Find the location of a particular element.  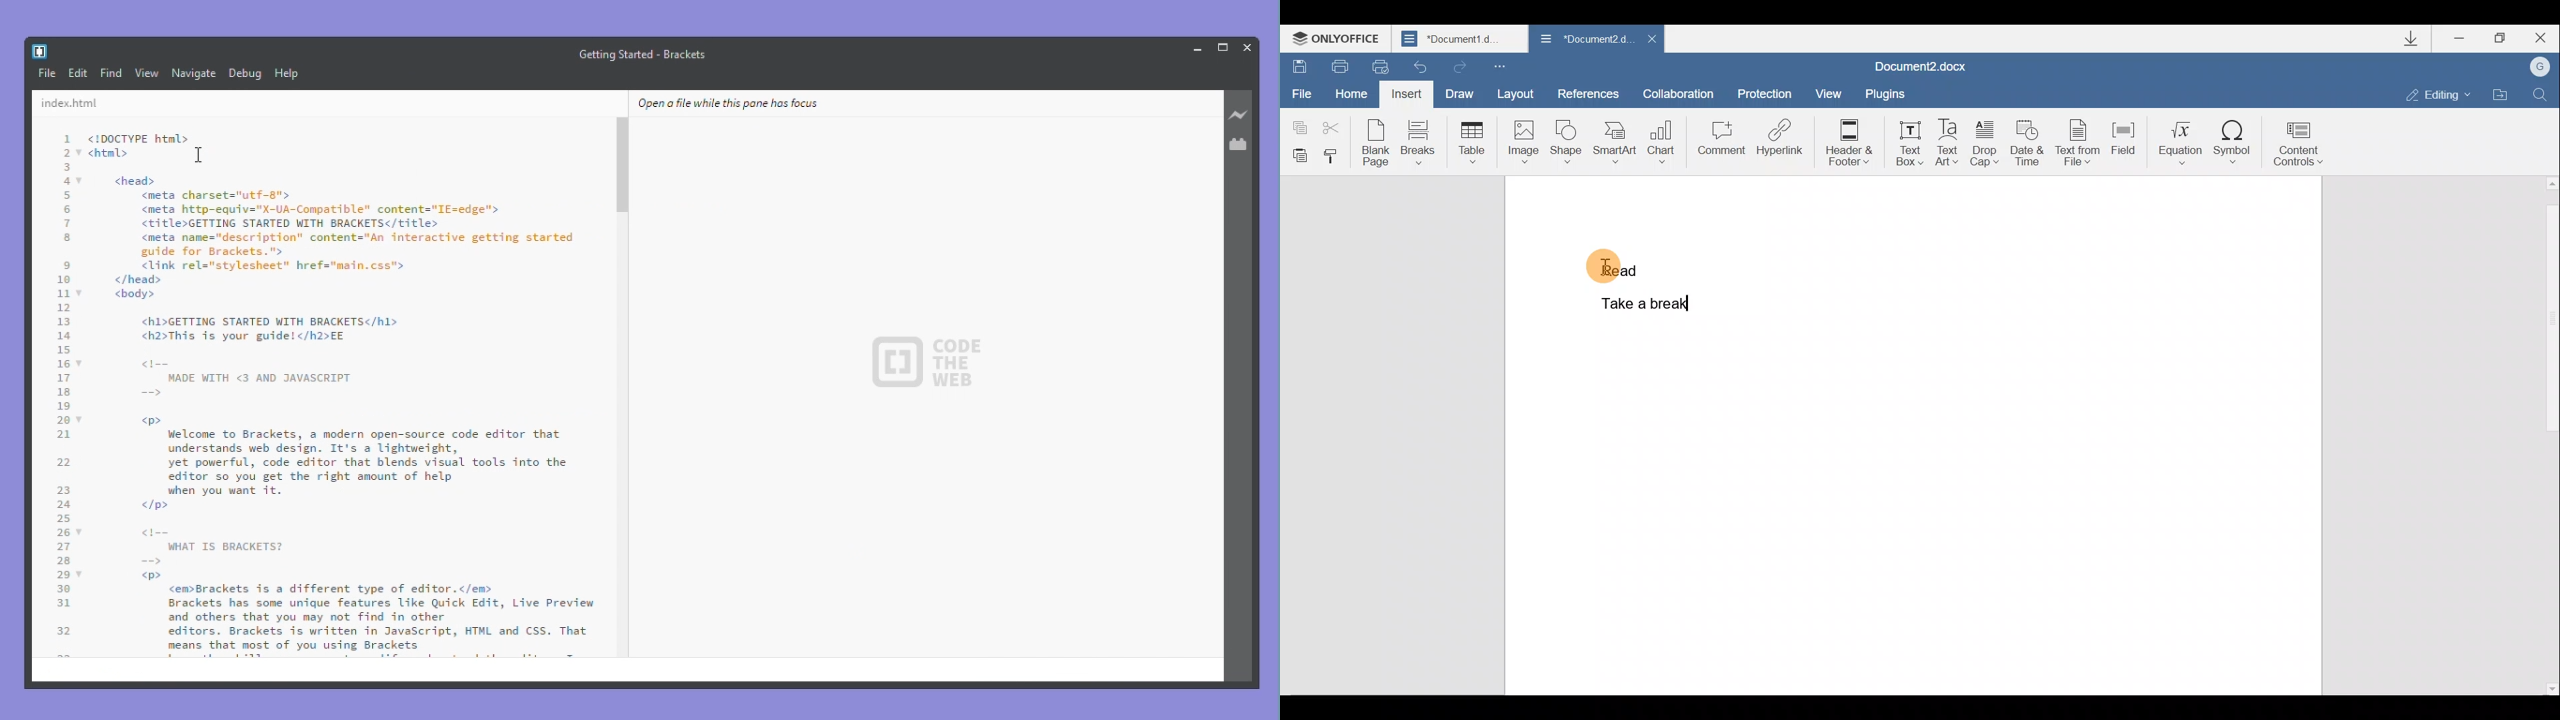

<h1>GETTING STARTED WITH BRACKETS</h1>
<h2>This is your guide! </h2>EE is located at coordinates (269, 329).